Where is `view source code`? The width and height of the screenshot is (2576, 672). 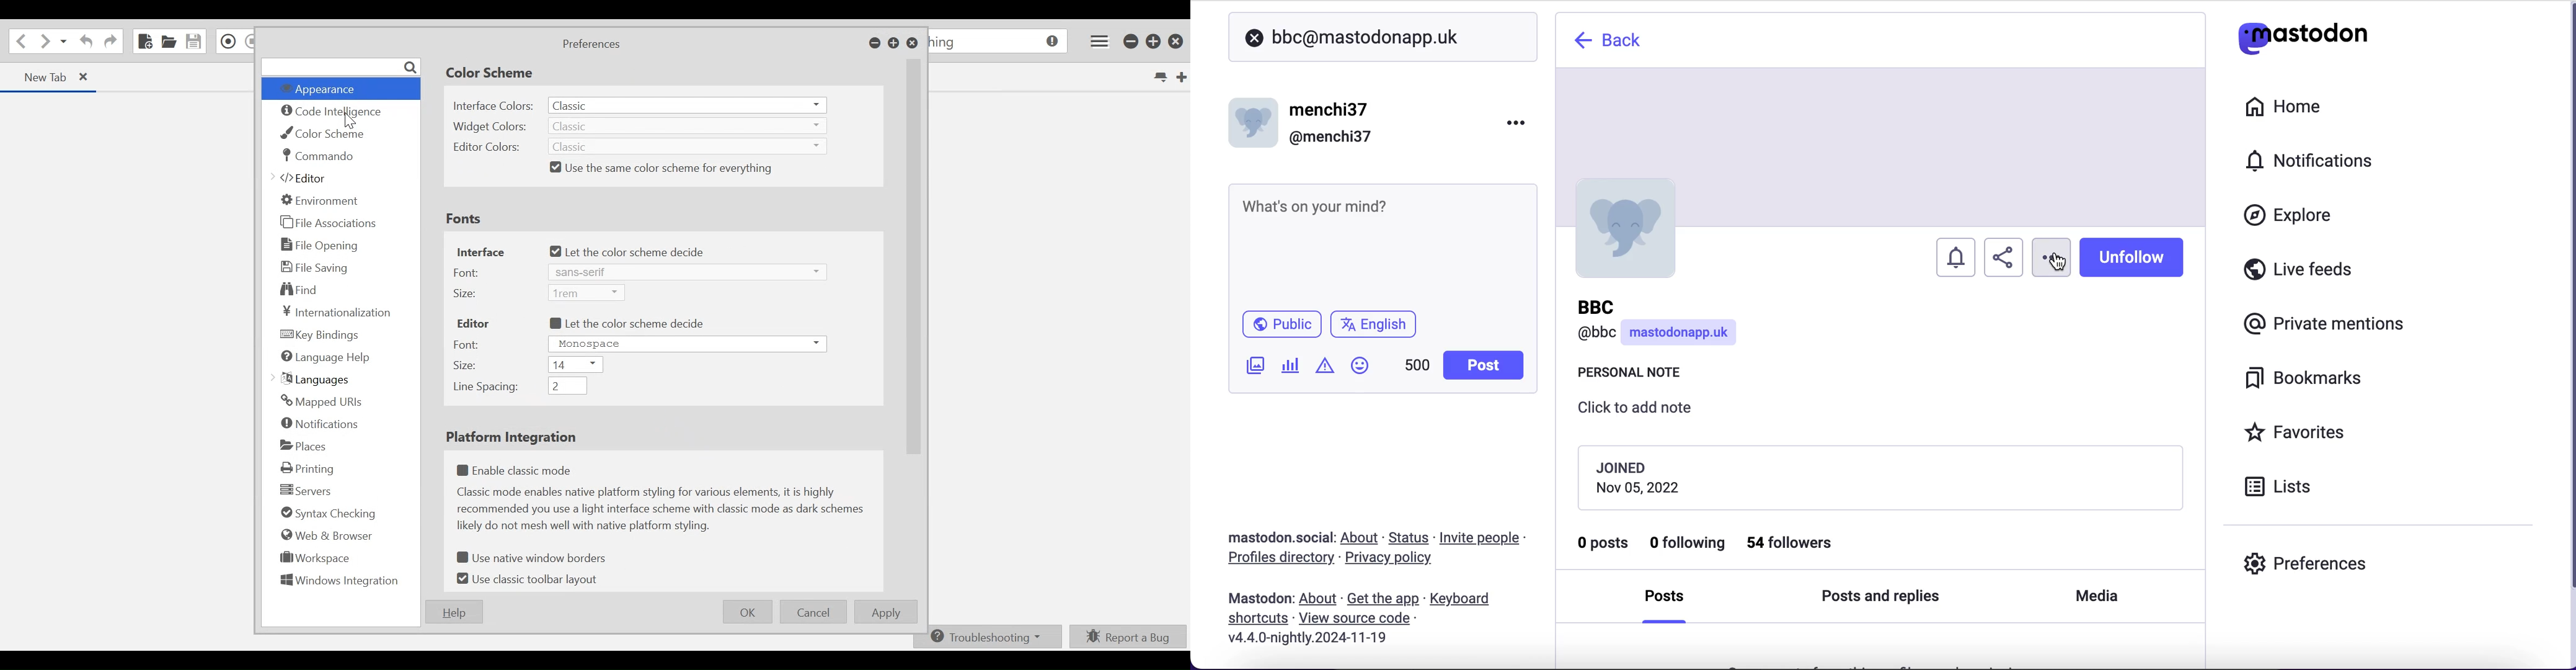 view source code is located at coordinates (1359, 619).